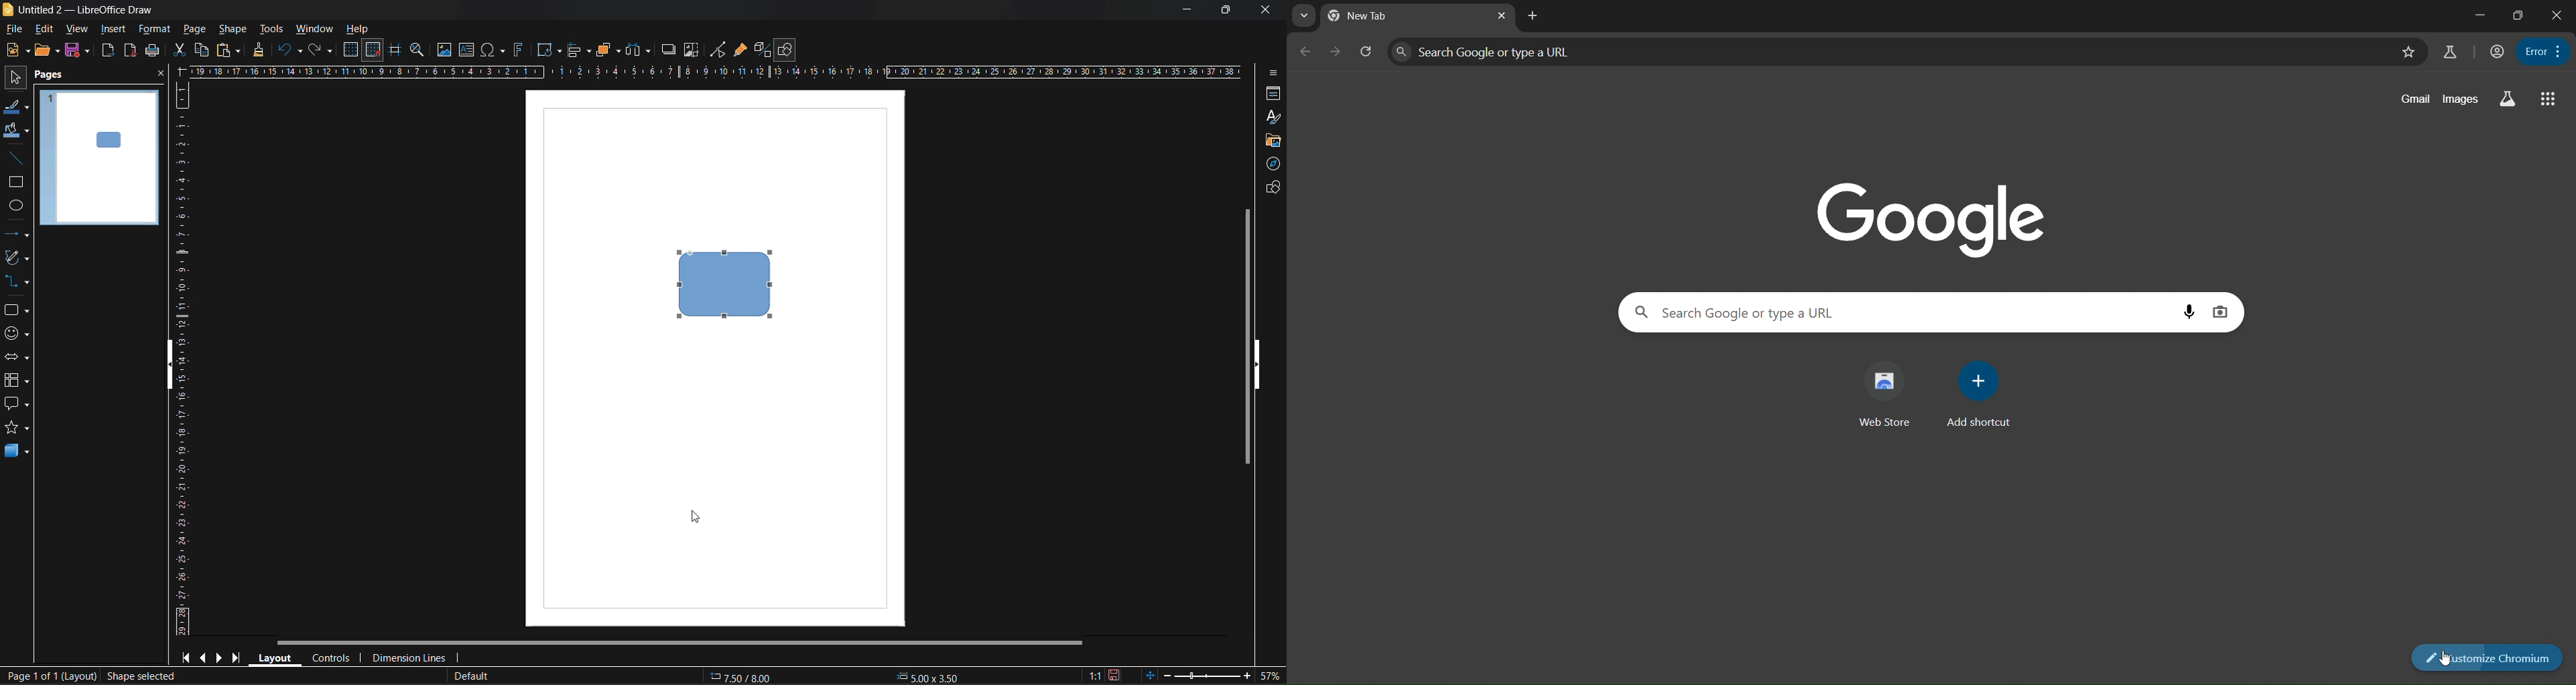  Describe the element at coordinates (229, 52) in the screenshot. I see `paste` at that location.